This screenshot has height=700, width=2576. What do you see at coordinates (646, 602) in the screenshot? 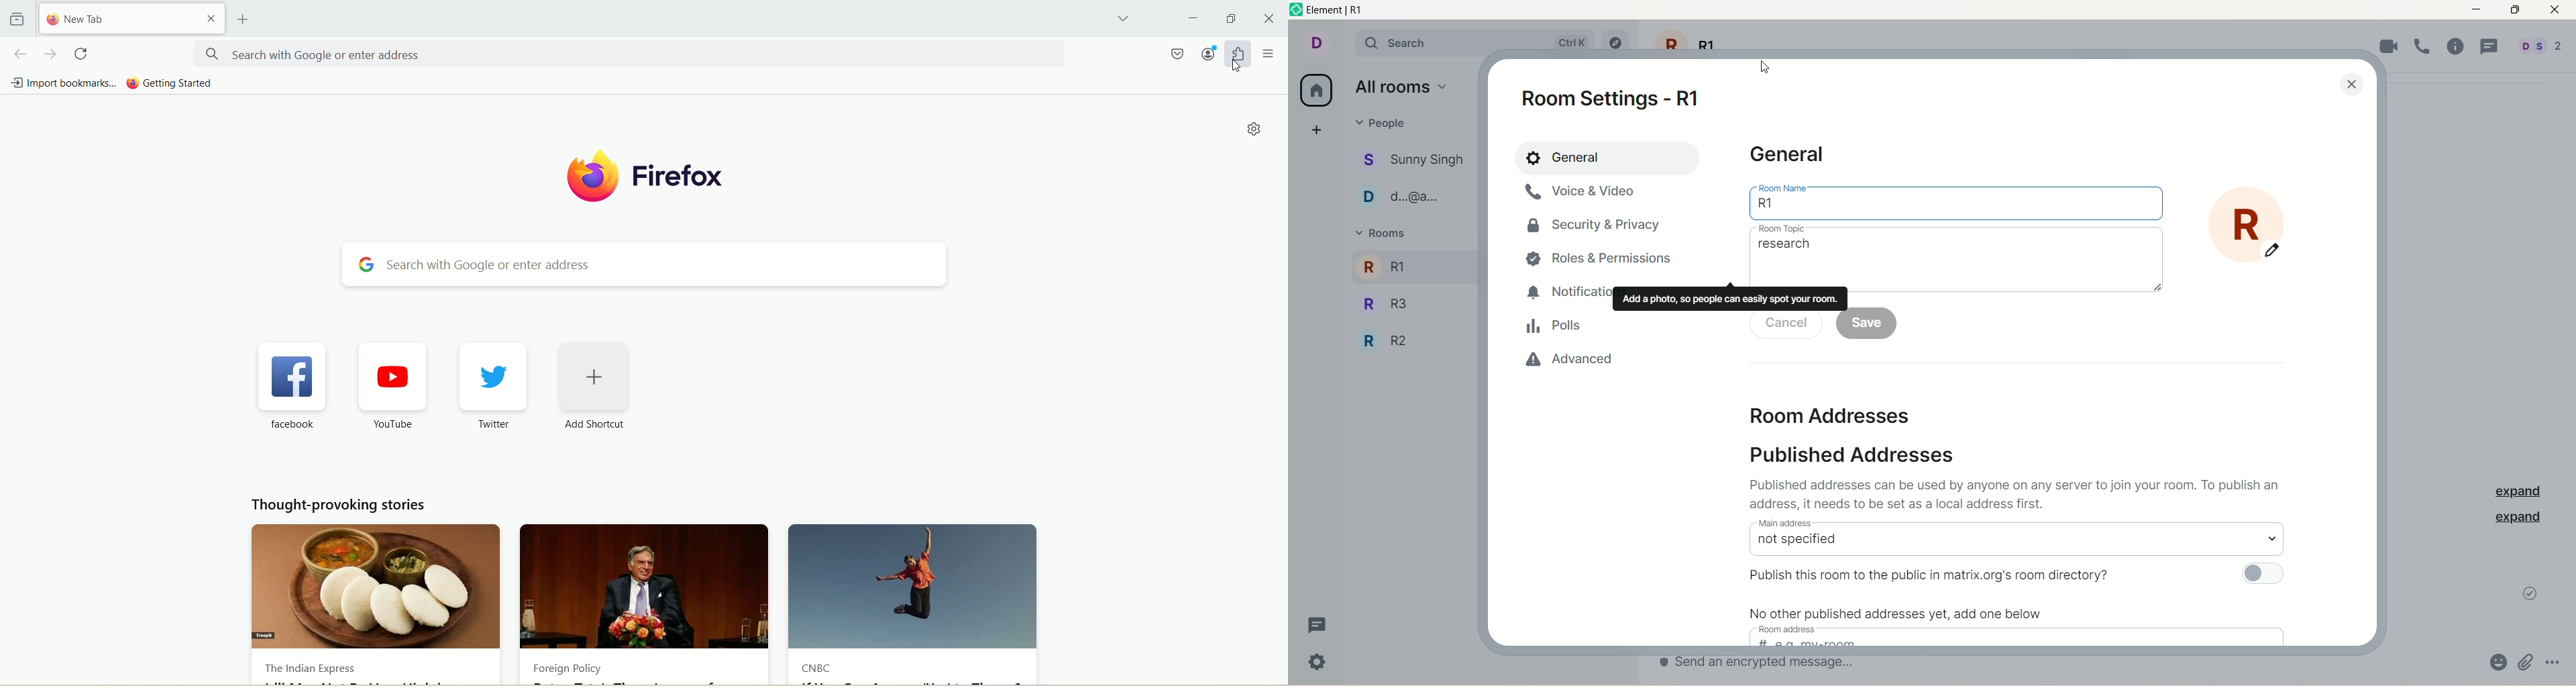
I see `Foreign Policy` at bounding box center [646, 602].